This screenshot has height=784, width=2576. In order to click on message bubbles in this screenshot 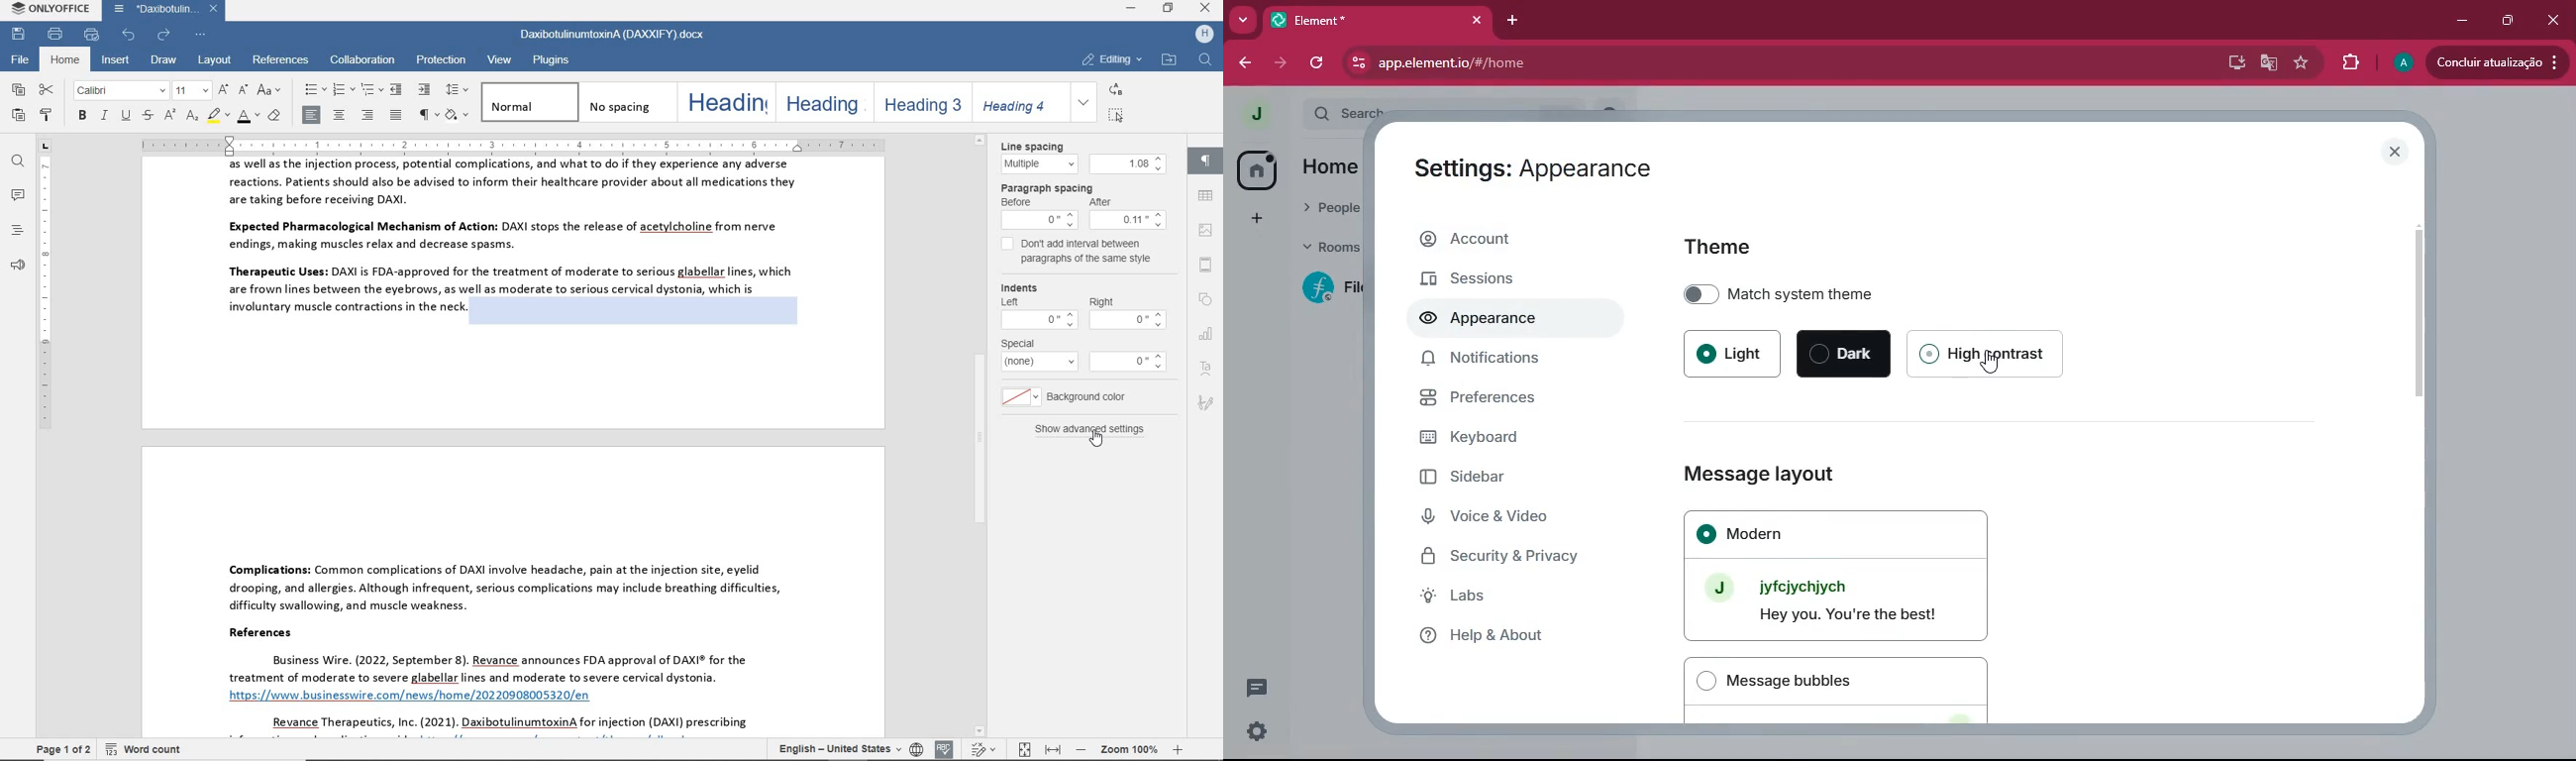, I will do `click(1848, 688)`.